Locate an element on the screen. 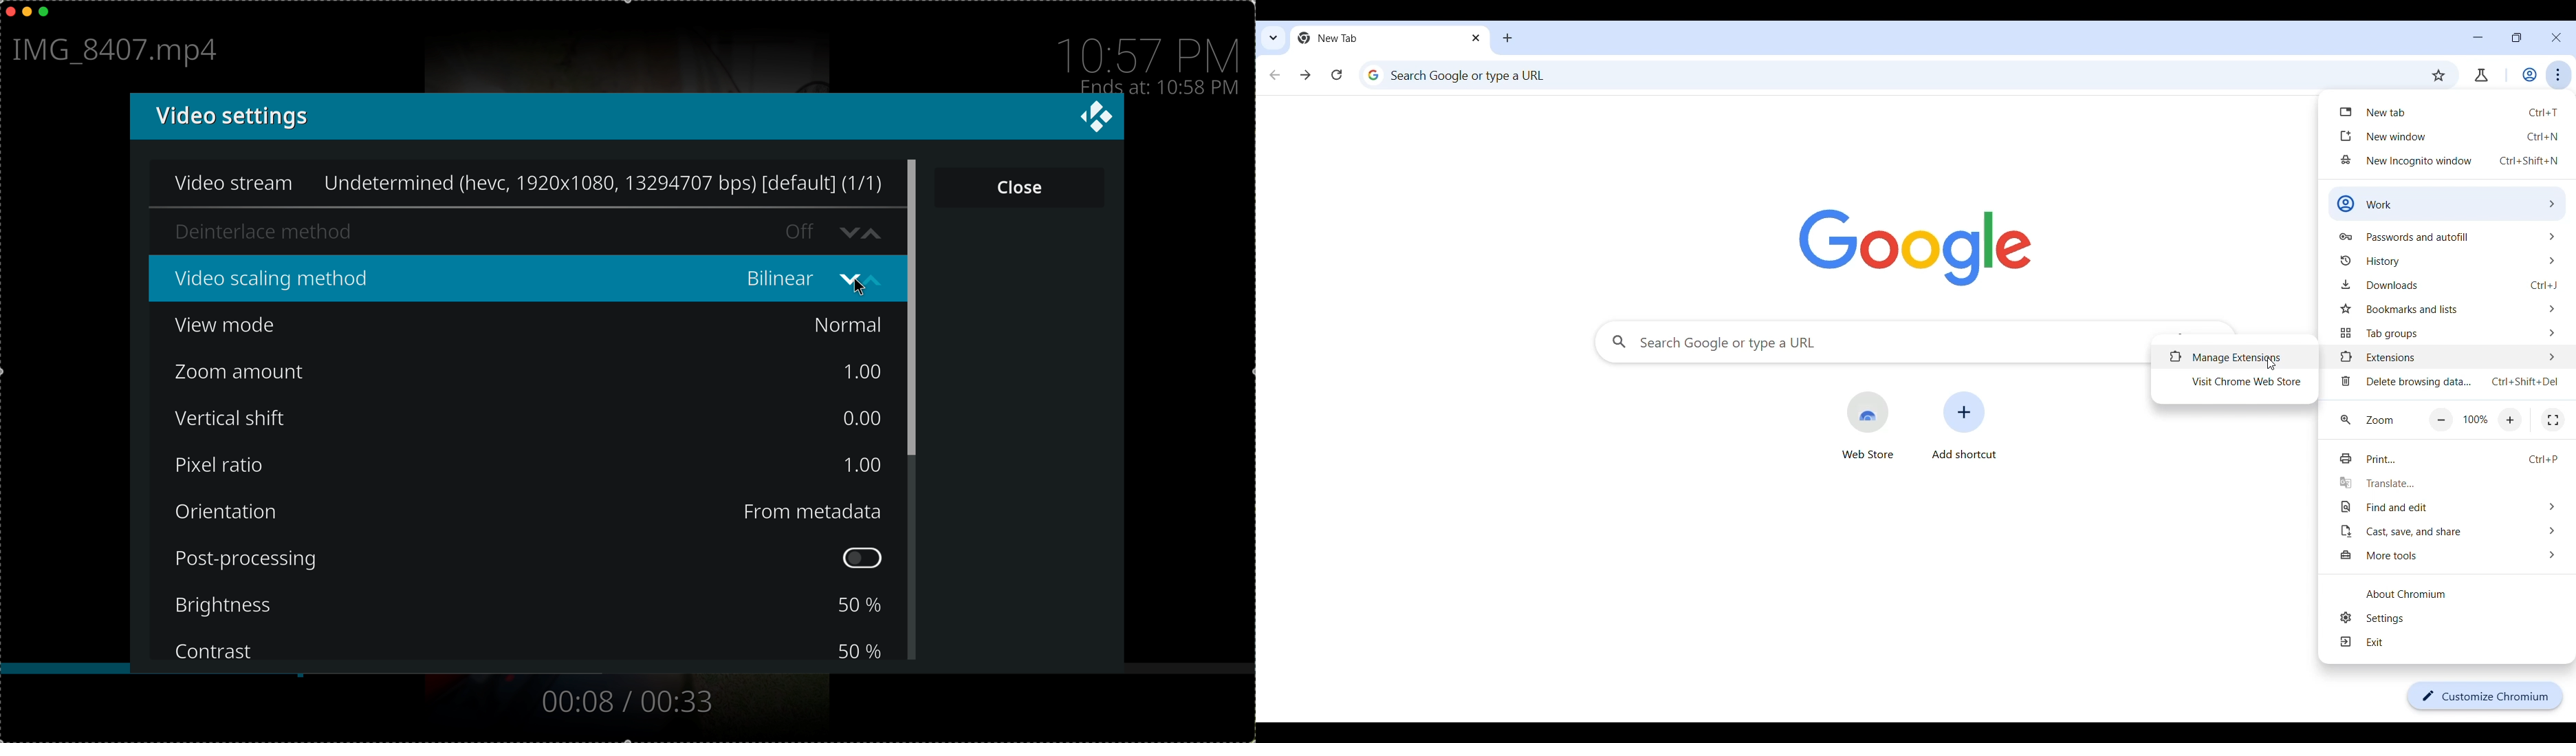 The width and height of the screenshot is (2576, 756). Manage extensions is located at coordinates (2234, 357).